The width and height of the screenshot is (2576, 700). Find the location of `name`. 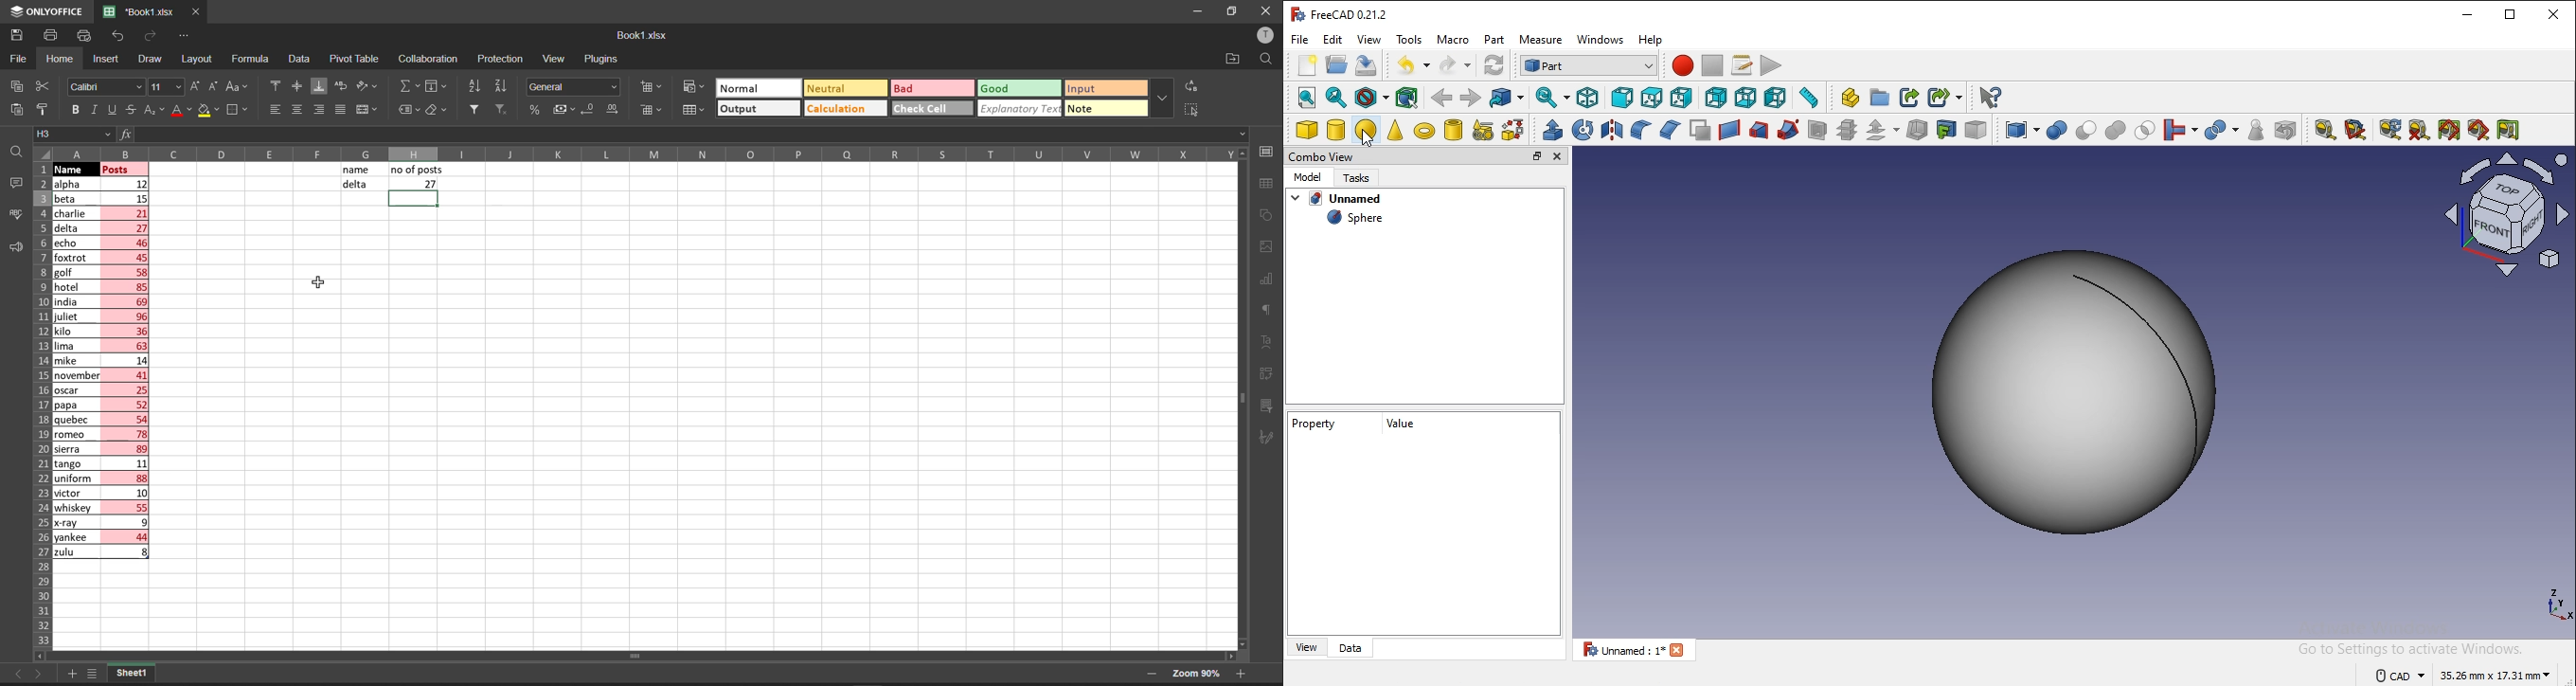

name is located at coordinates (358, 170).